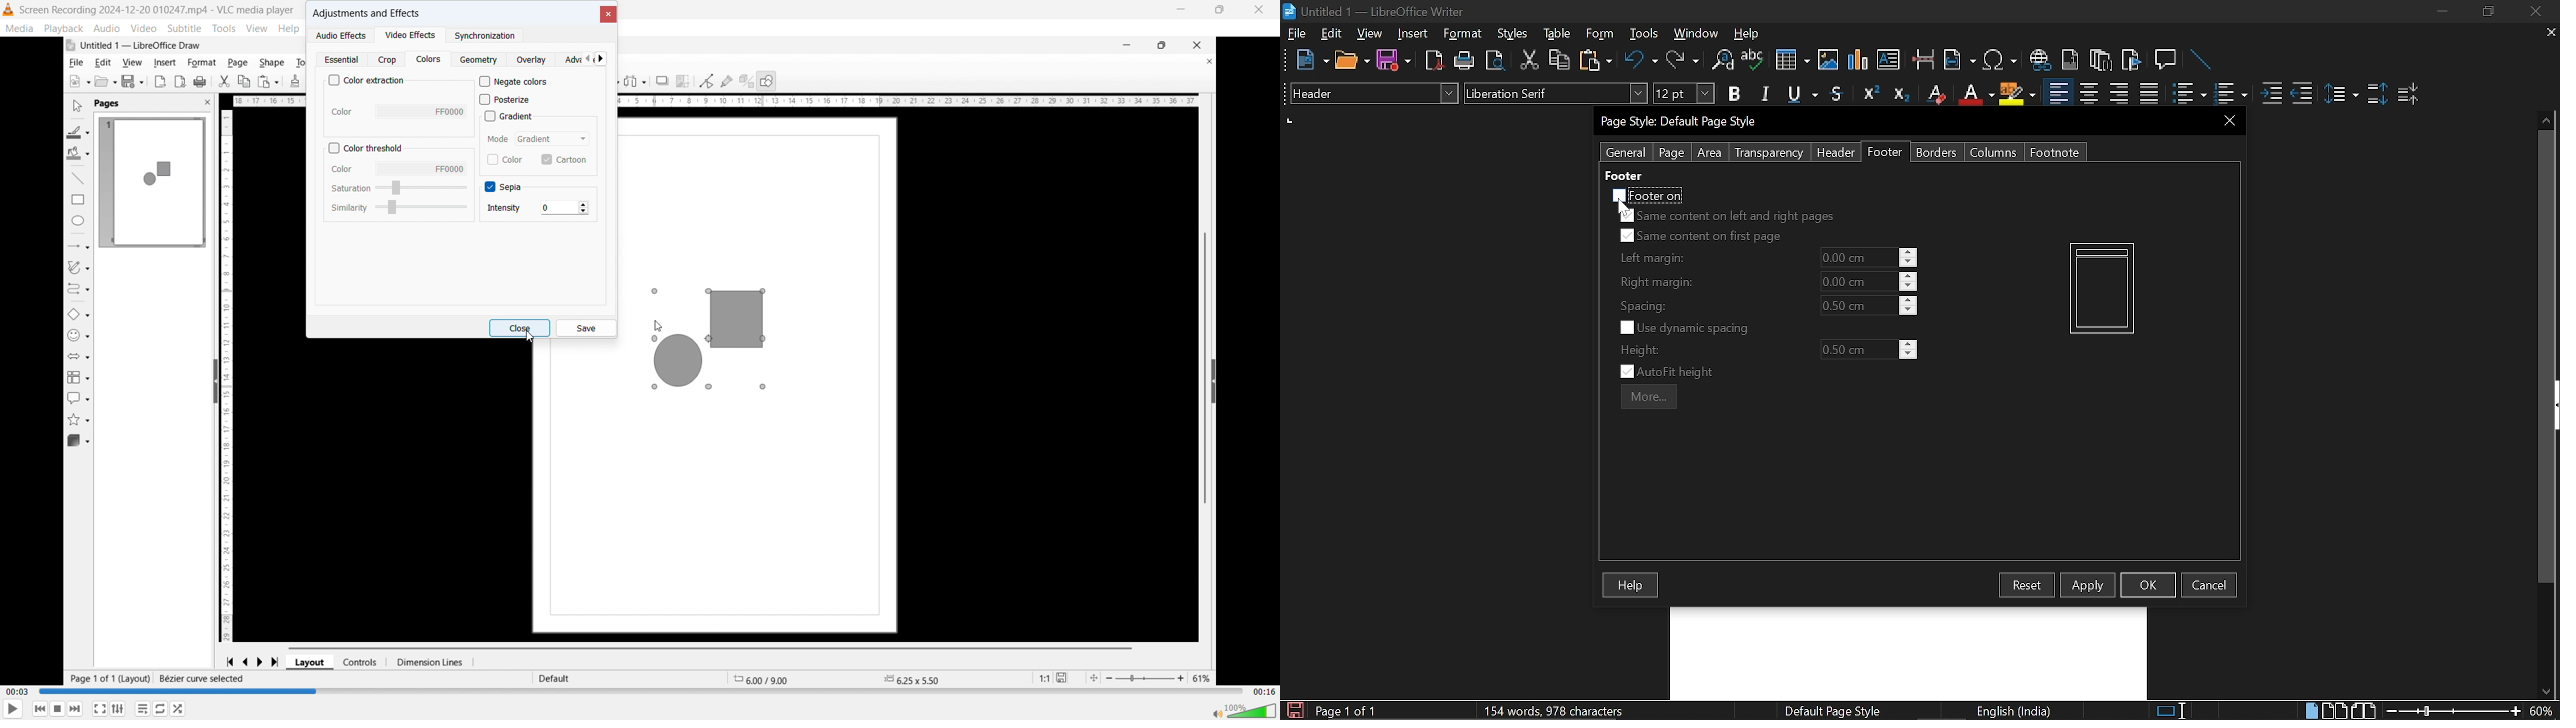  What do you see at coordinates (1345, 710) in the screenshot?
I see `current page Current page` at bounding box center [1345, 710].